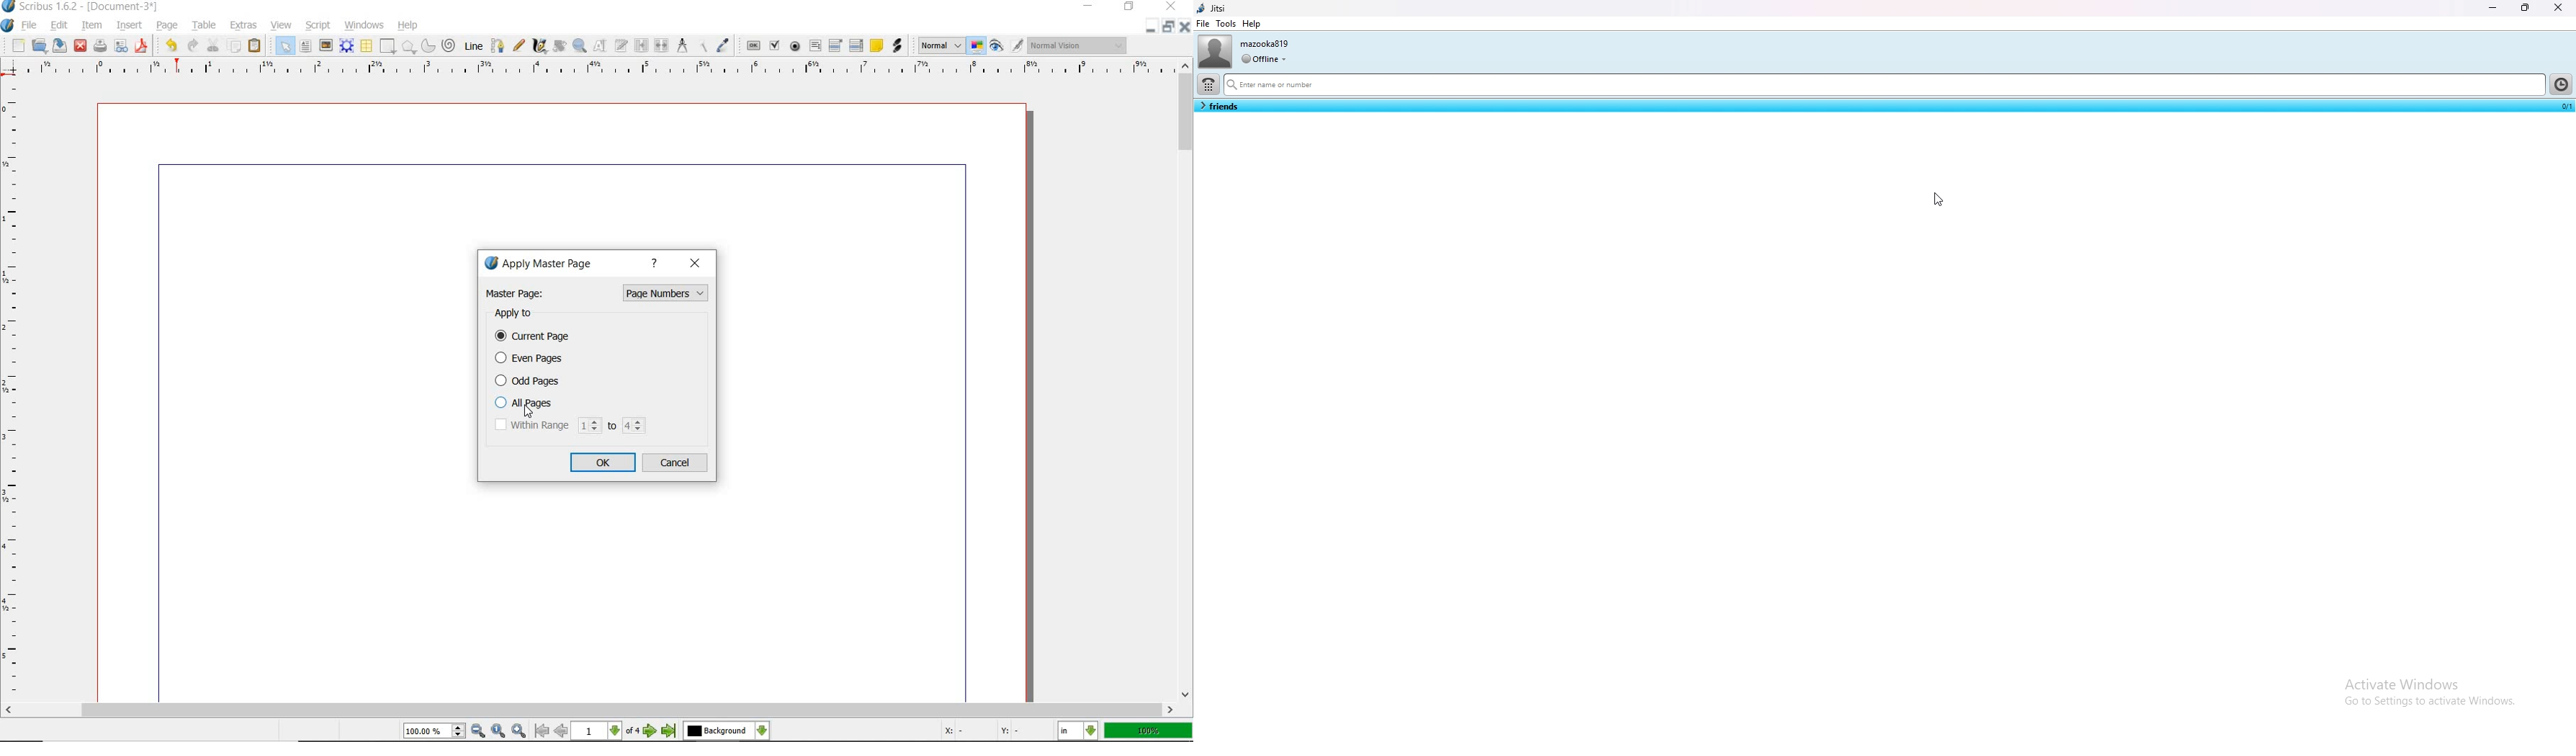 The width and height of the screenshot is (2576, 756). Describe the element at coordinates (190, 45) in the screenshot. I see `redo` at that location.